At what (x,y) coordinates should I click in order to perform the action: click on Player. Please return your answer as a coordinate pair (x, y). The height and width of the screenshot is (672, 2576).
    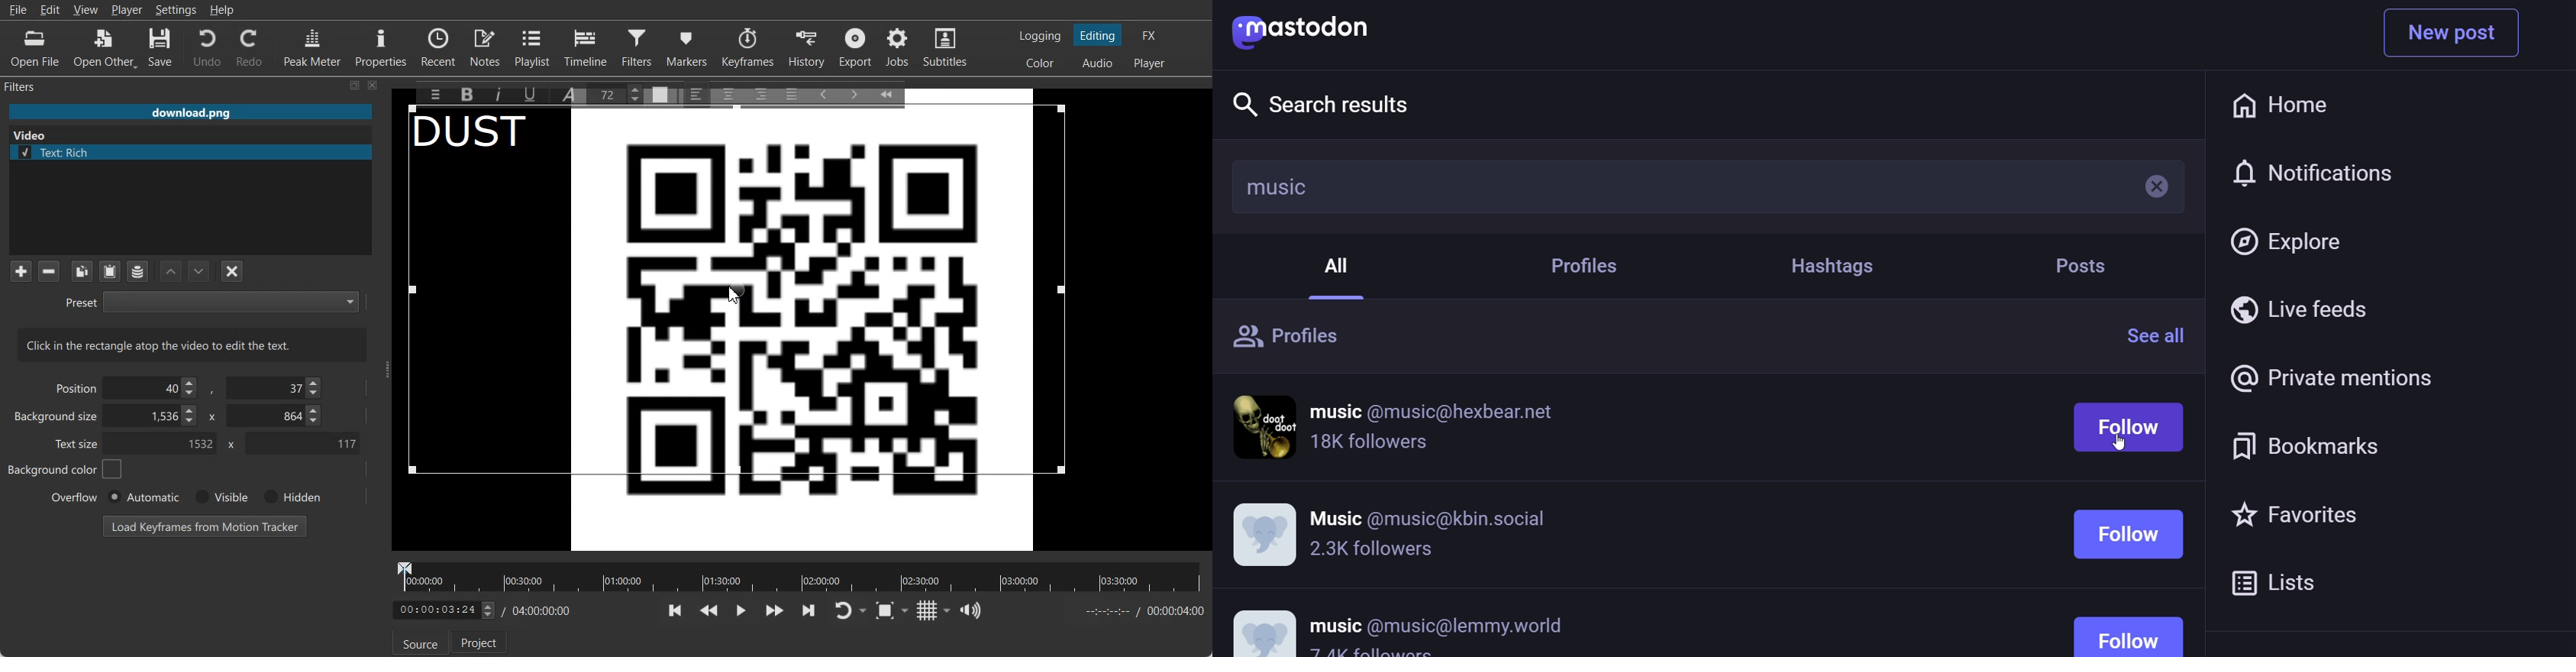
    Looking at the image, I should click on (128, 10).